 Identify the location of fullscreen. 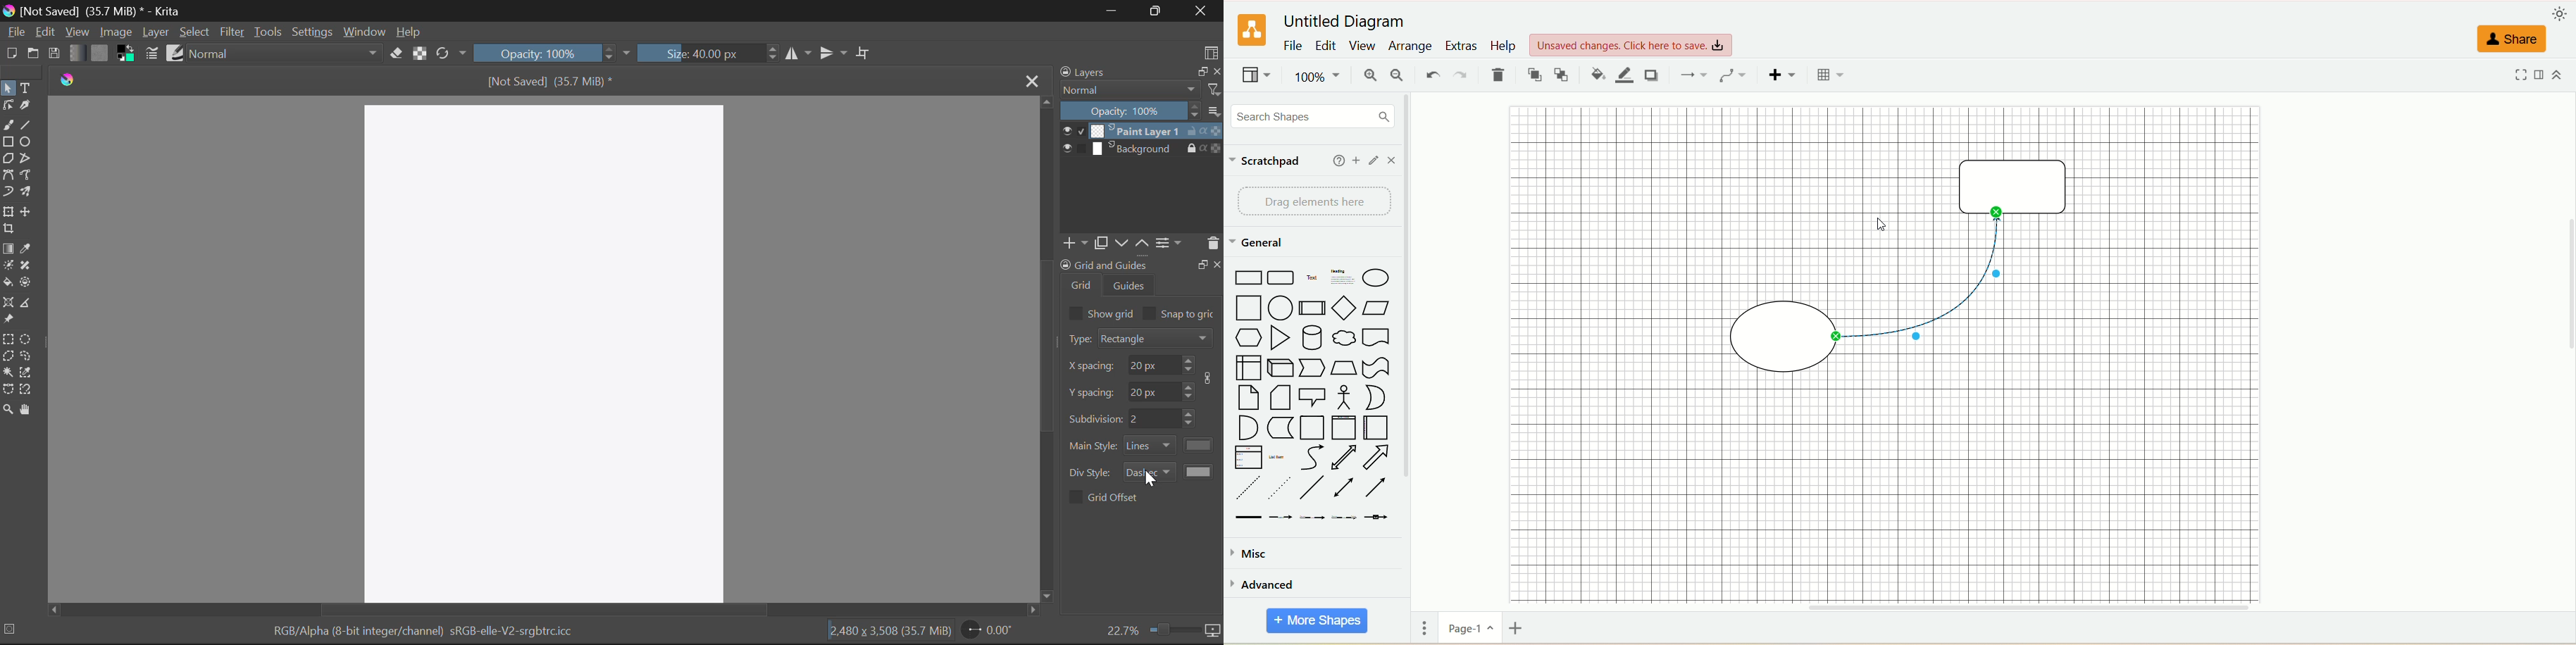
(2519, 75).